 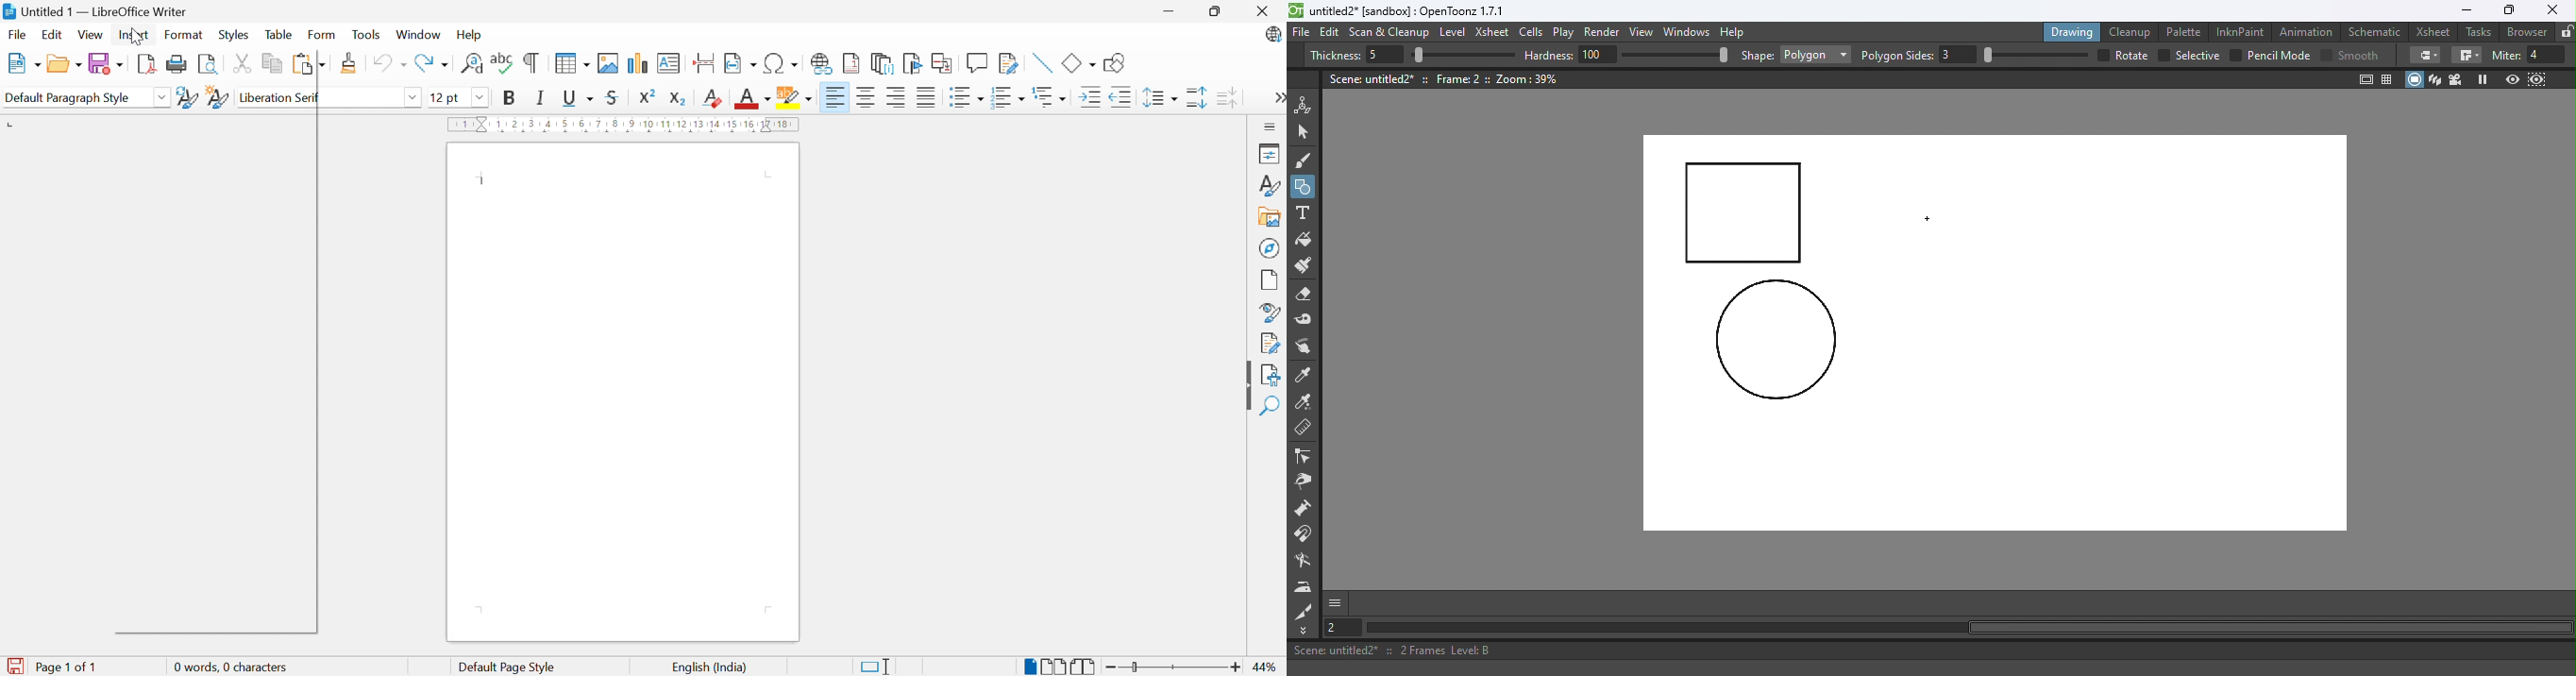 I want to click on Align center, so click(x=867, y=98).